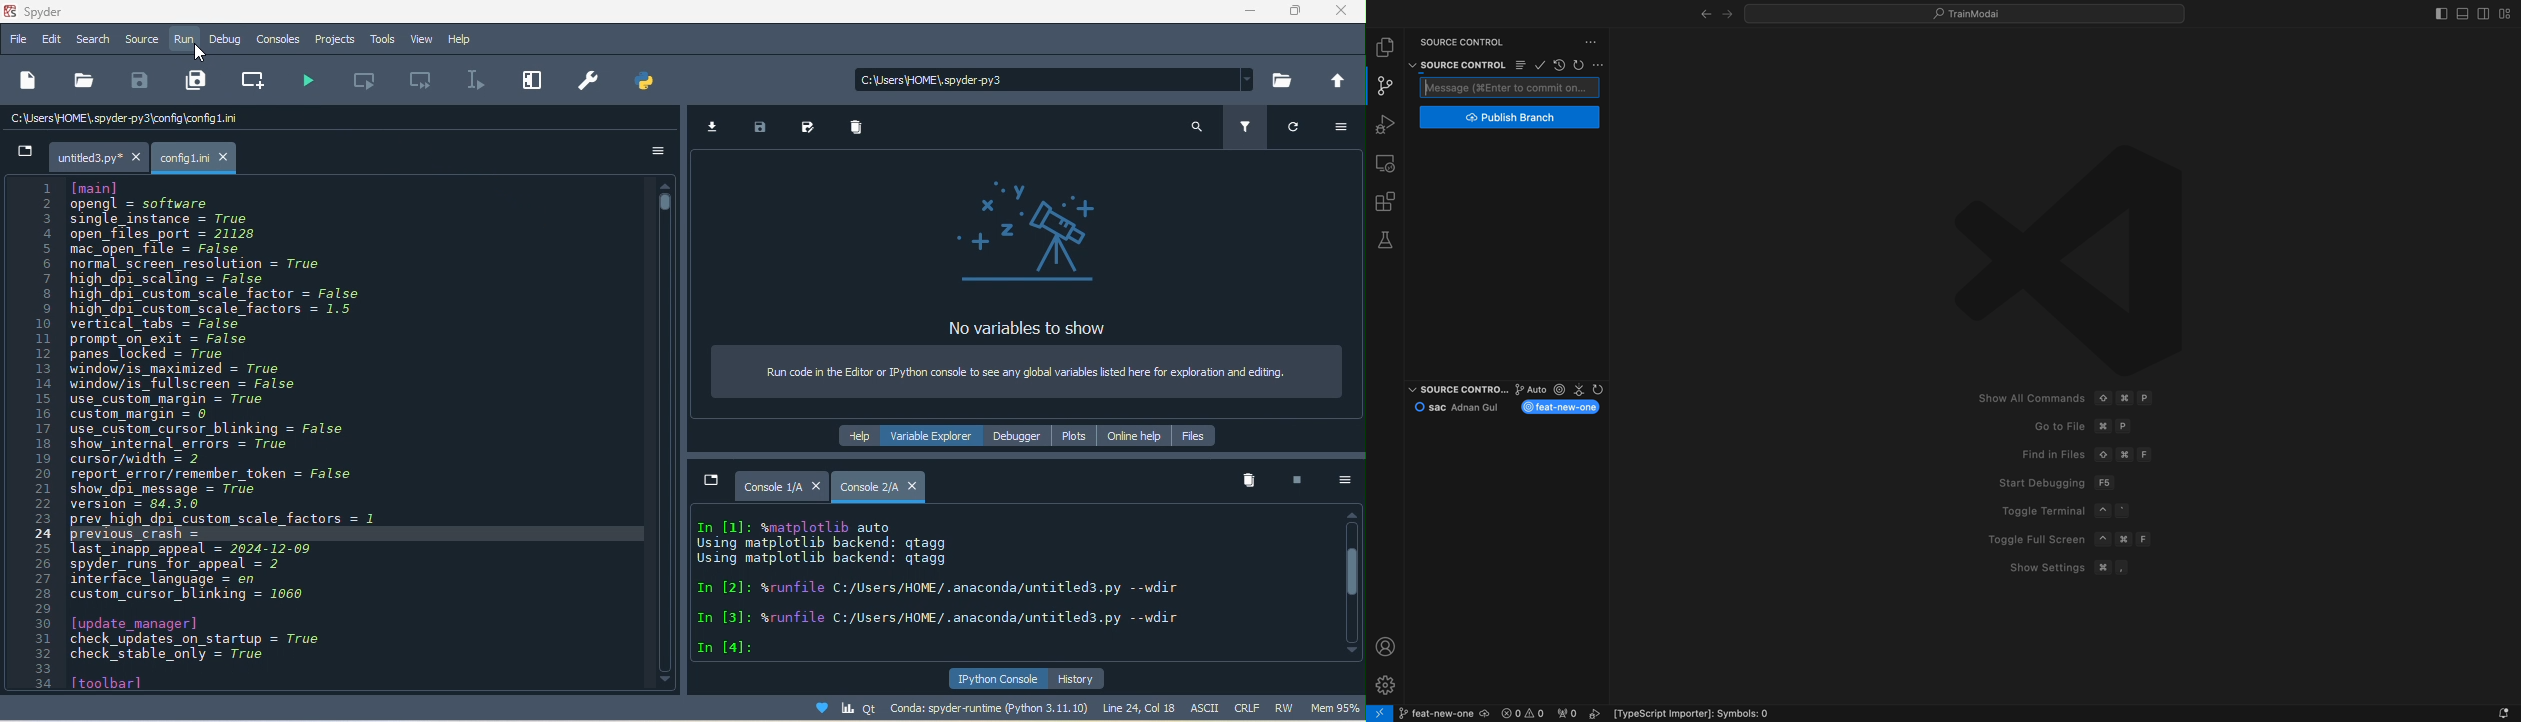 This screenshot has height=728, width=2548. What do you see at coordinates (1080, 681) in the screenshot?
I see `history` at bounding box center [1080, 681].